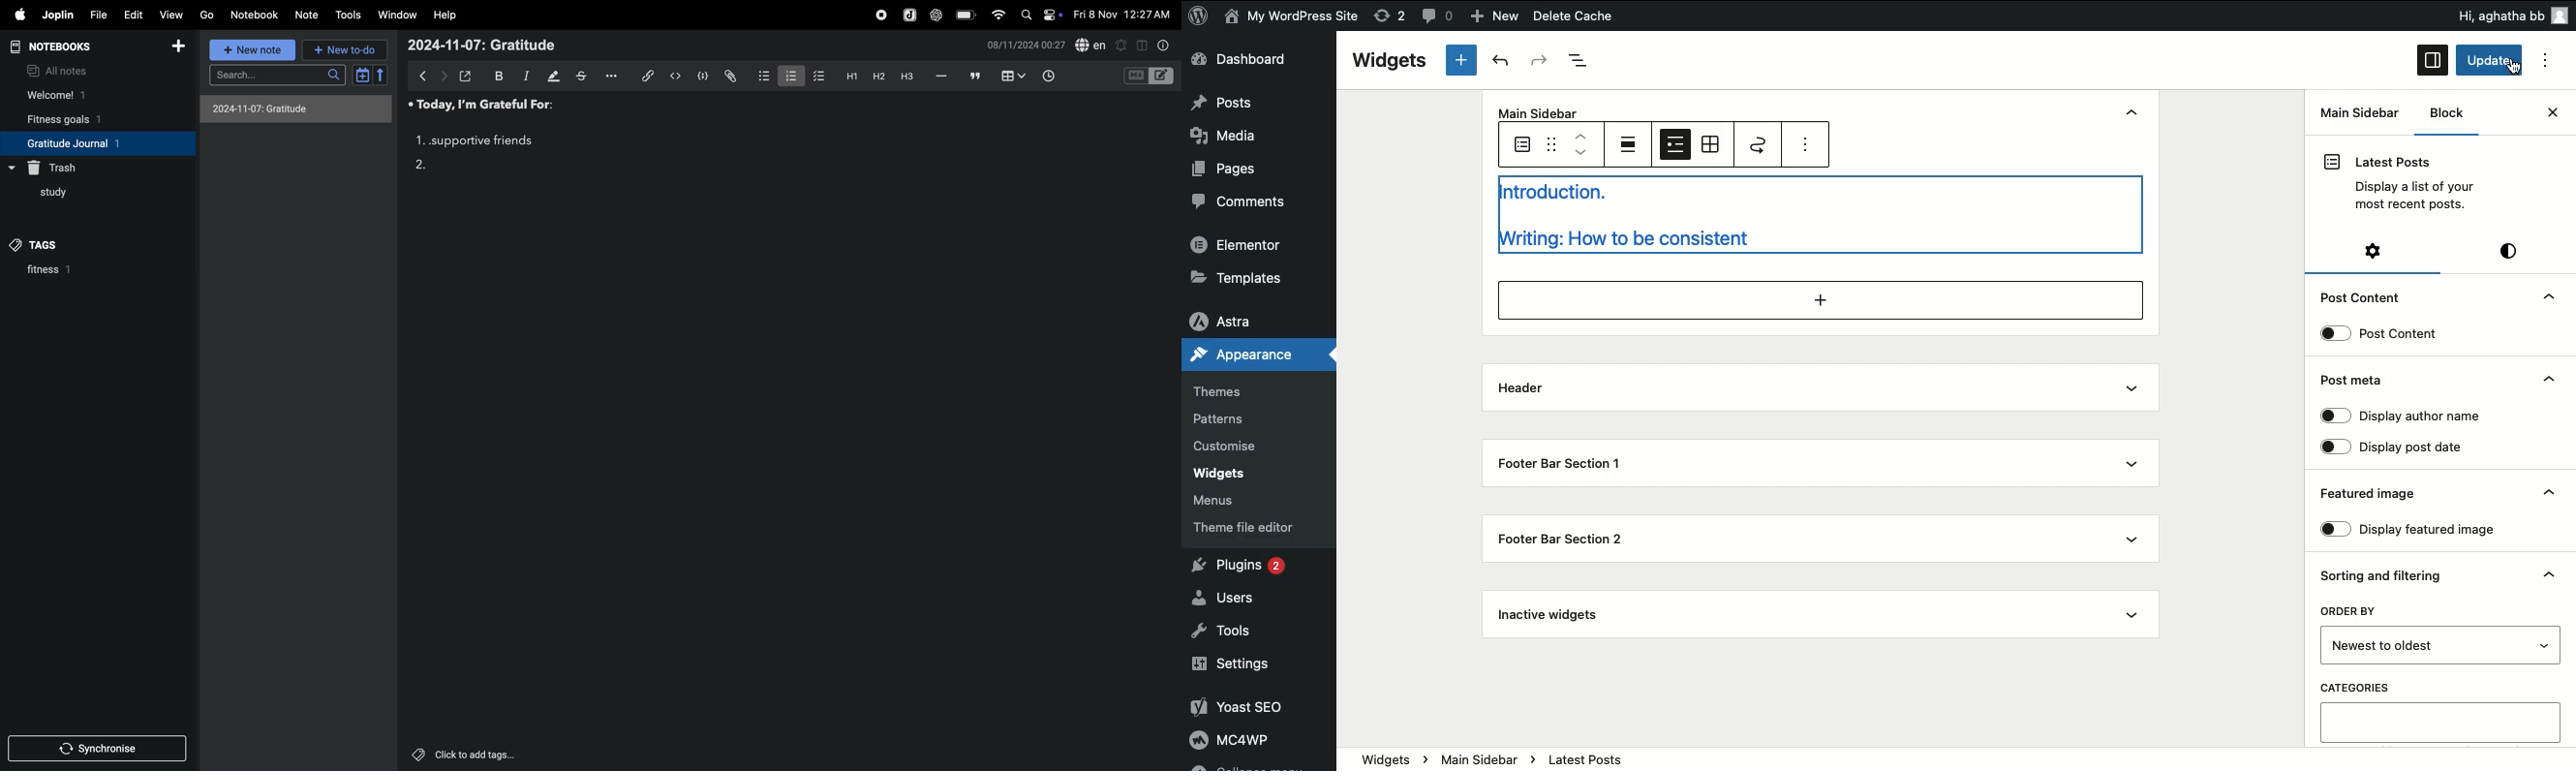 The height and width of the screenshot is (784, 2576). I want to click on gratitude journals 1, so click(88, 143).